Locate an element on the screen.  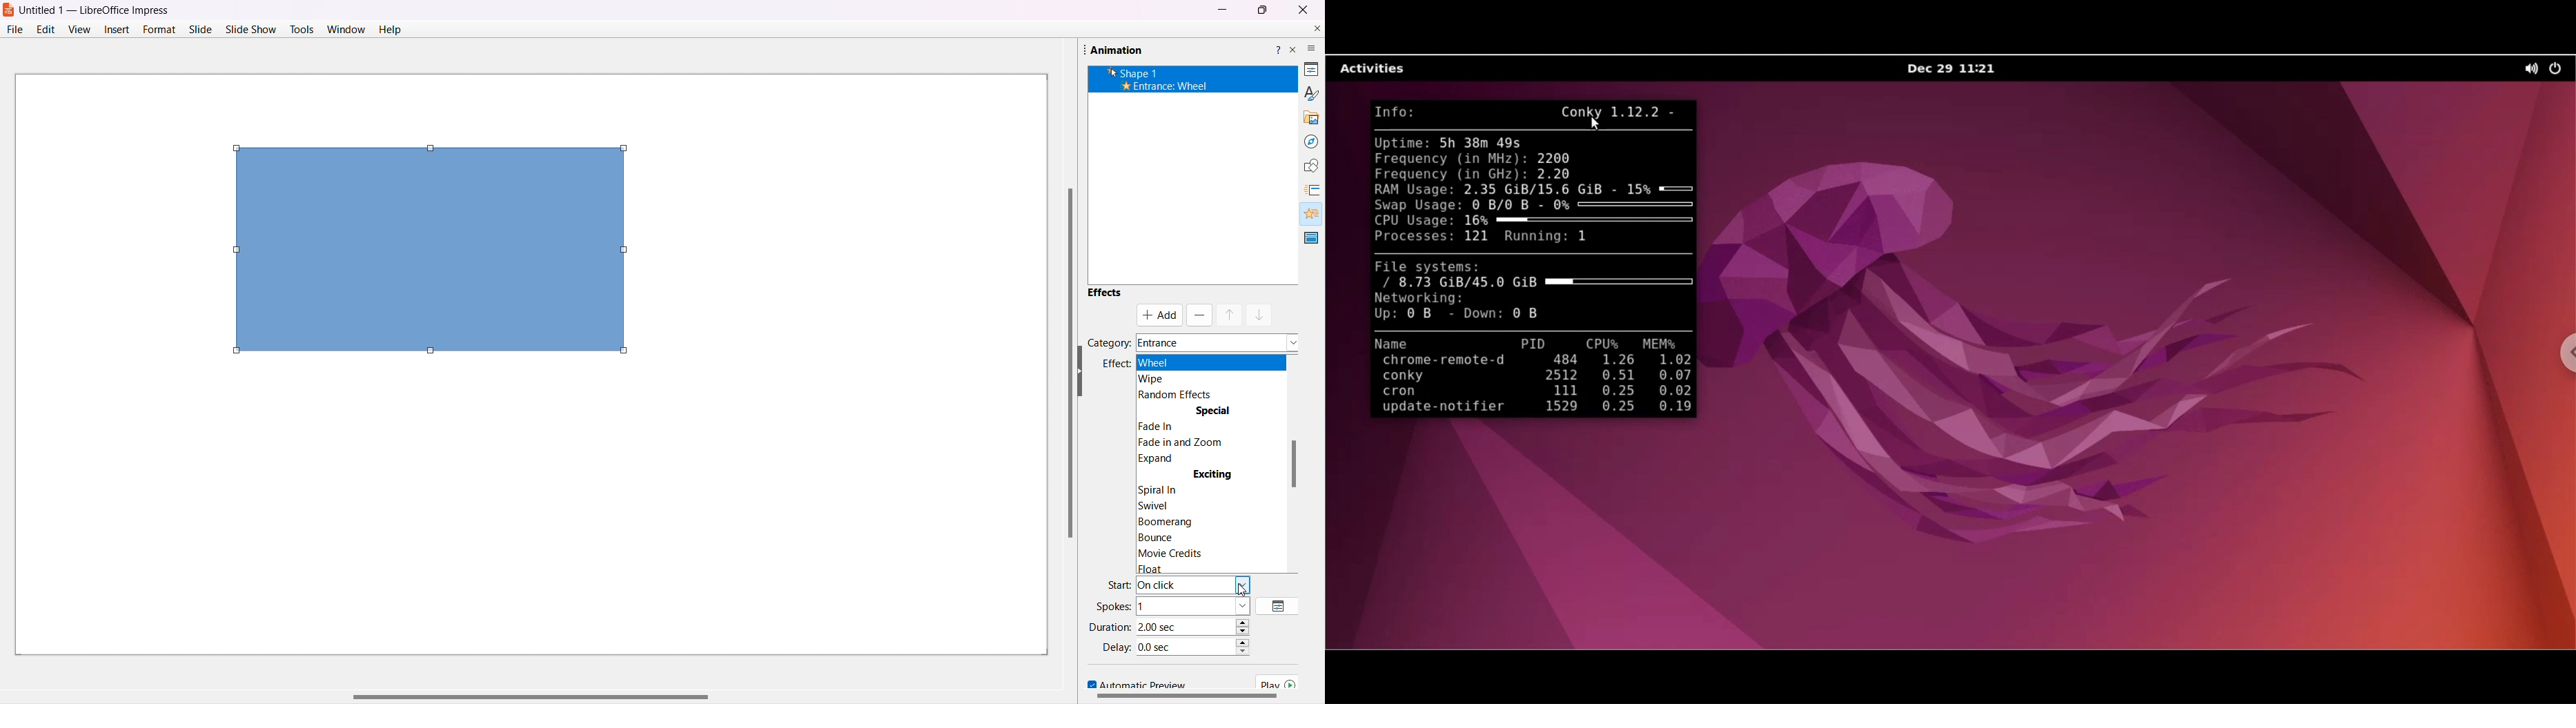
Effects is located at coordinates (1104, 292).